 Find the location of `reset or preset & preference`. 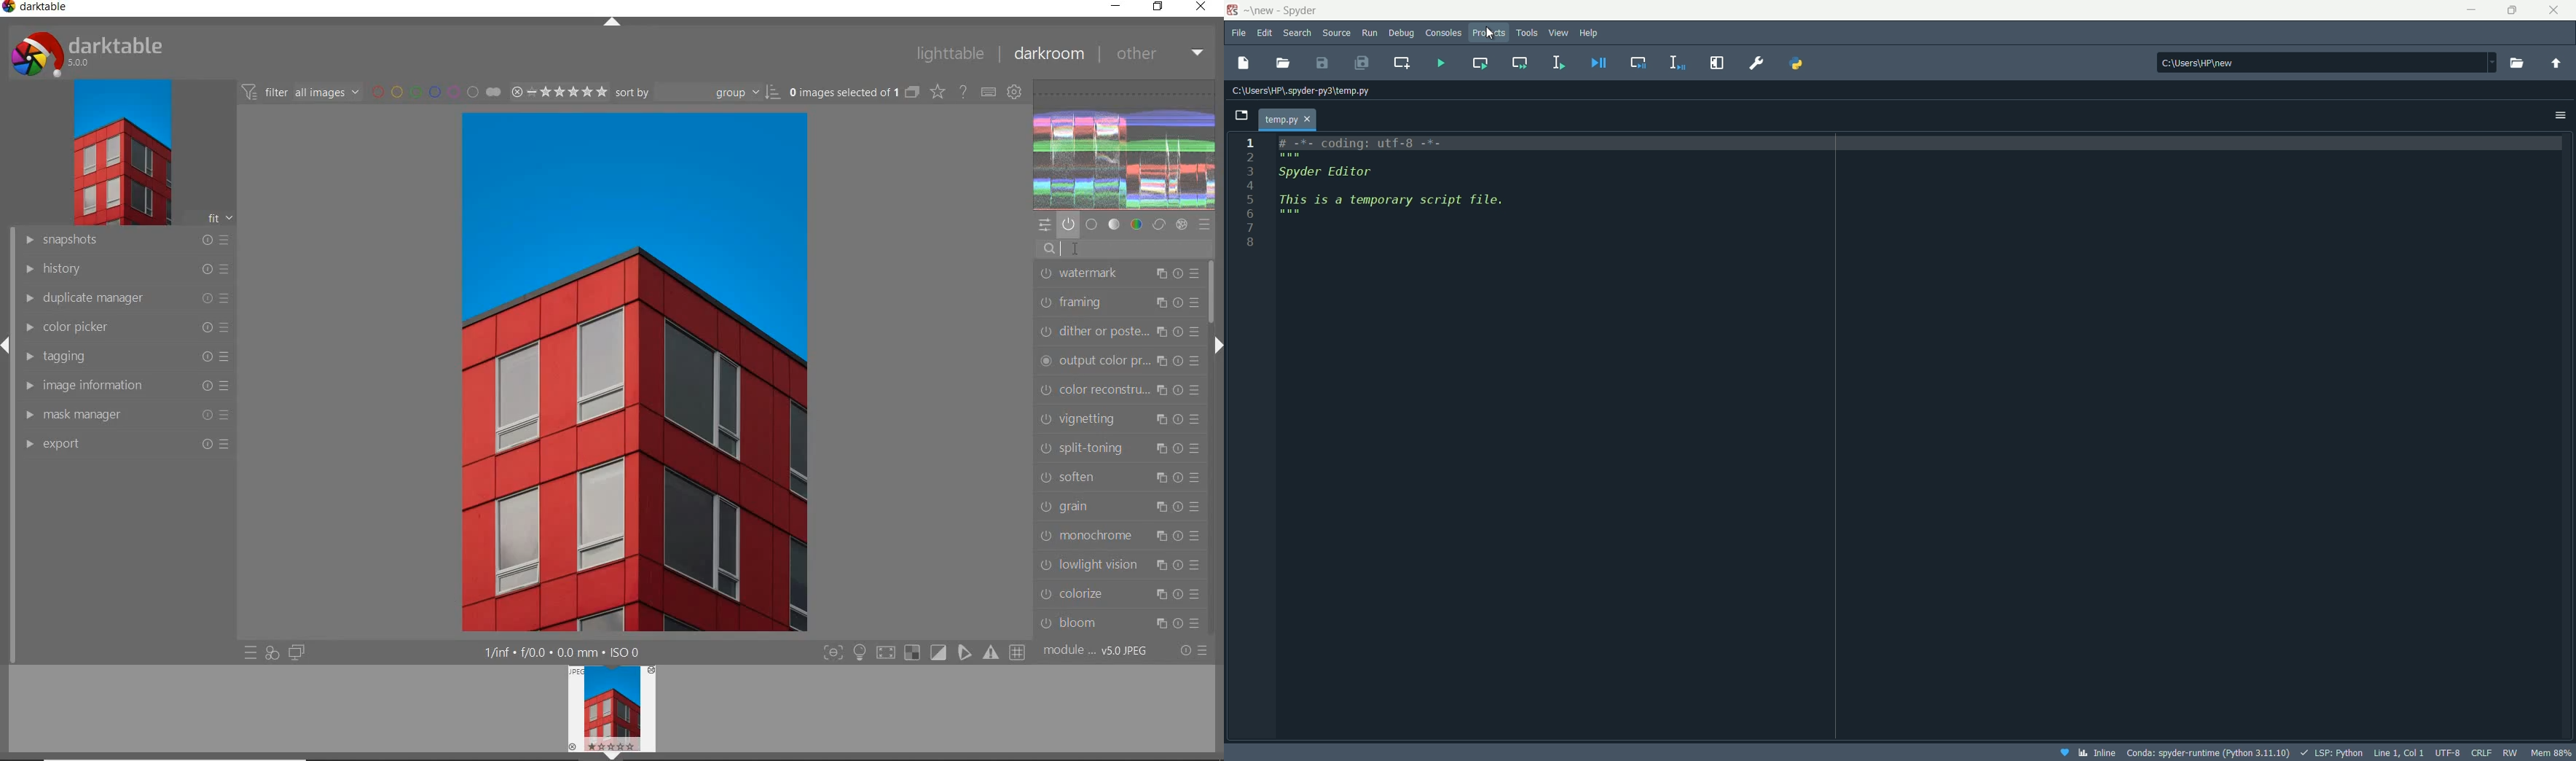

reset or preset & preference is located at coordinates (1191, 653).